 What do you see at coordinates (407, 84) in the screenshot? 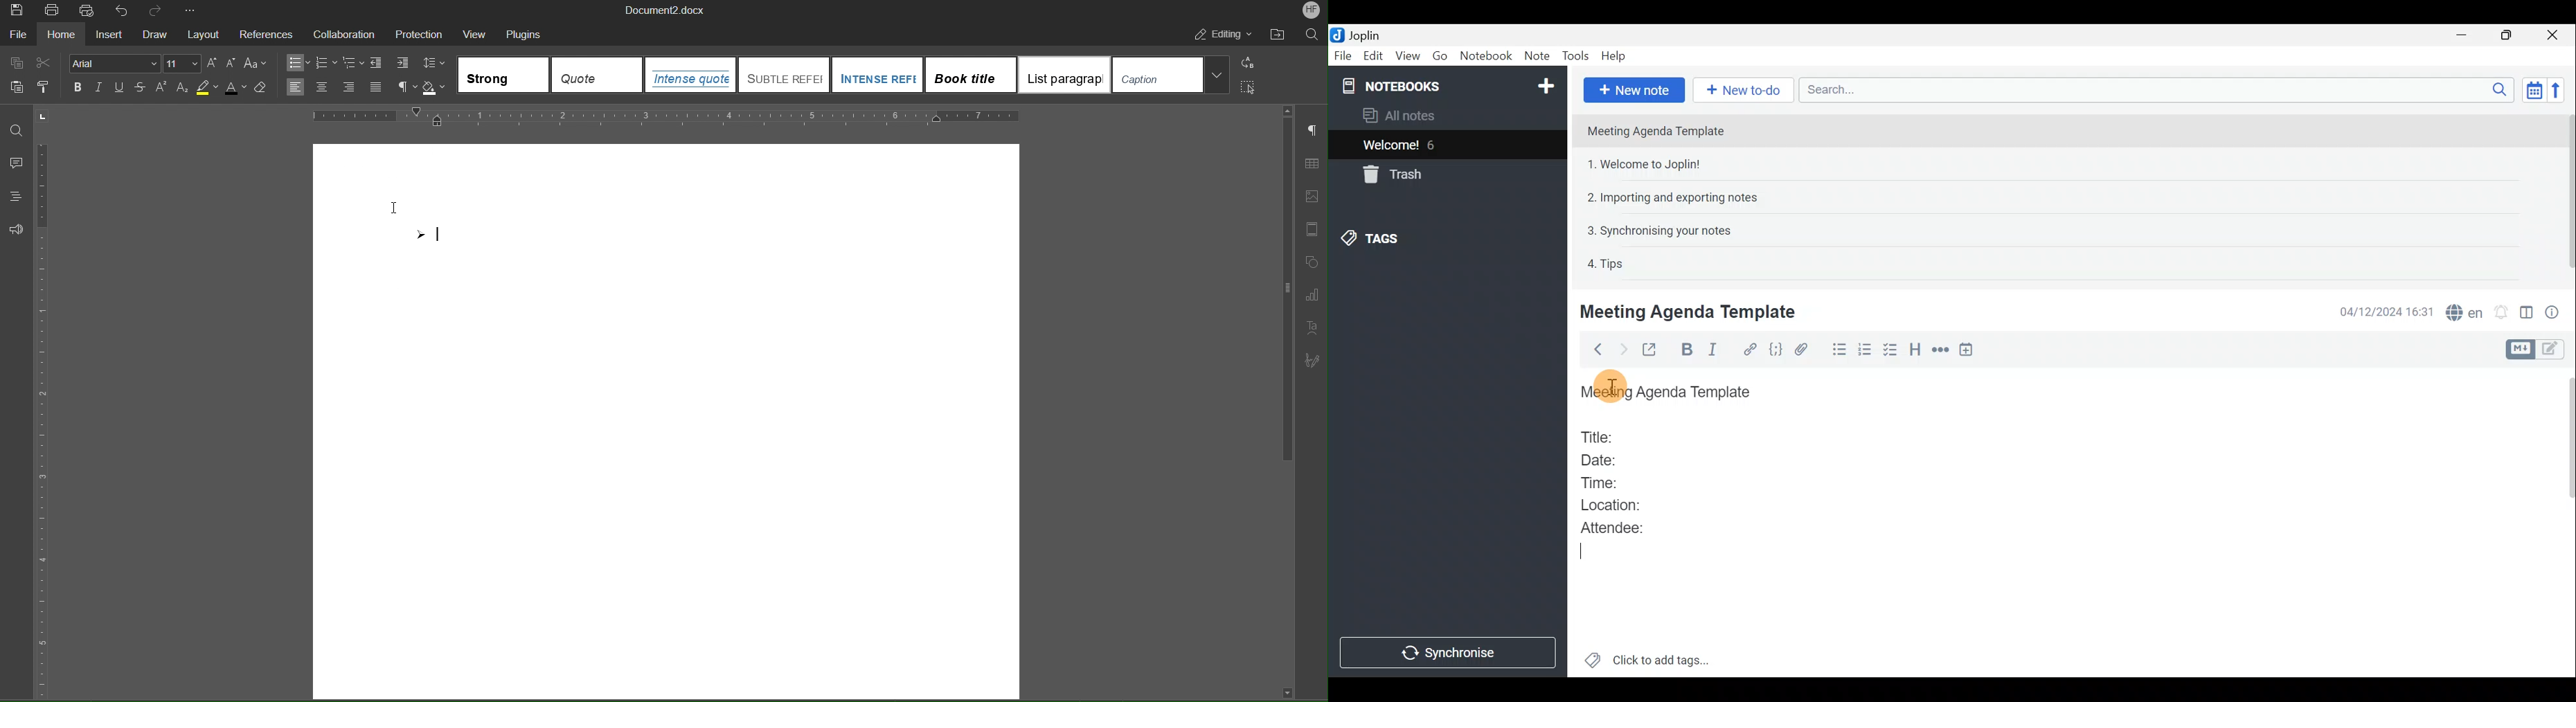
I see `Nonprinting characters` at bounding box center [407, 84].